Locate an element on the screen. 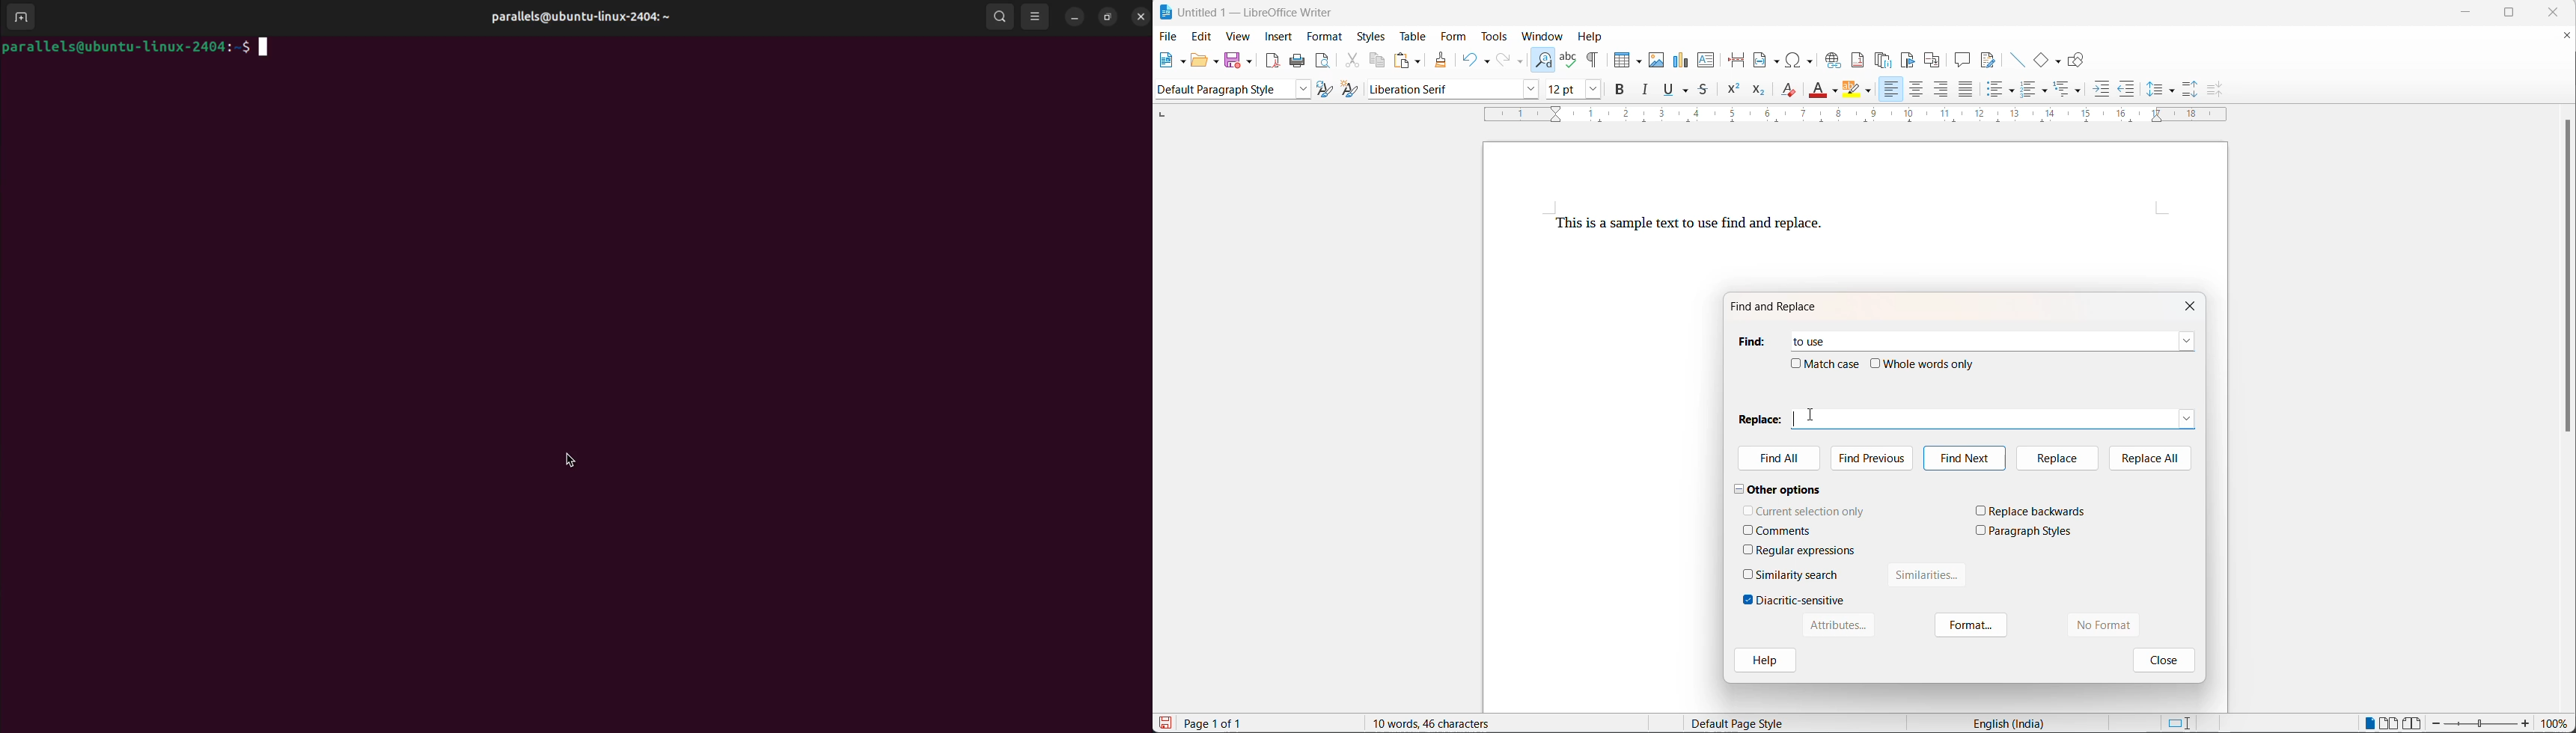 Image resolution: width=2576 pixels, height=756 pixels. close document is located at coordinates (2567, 38).